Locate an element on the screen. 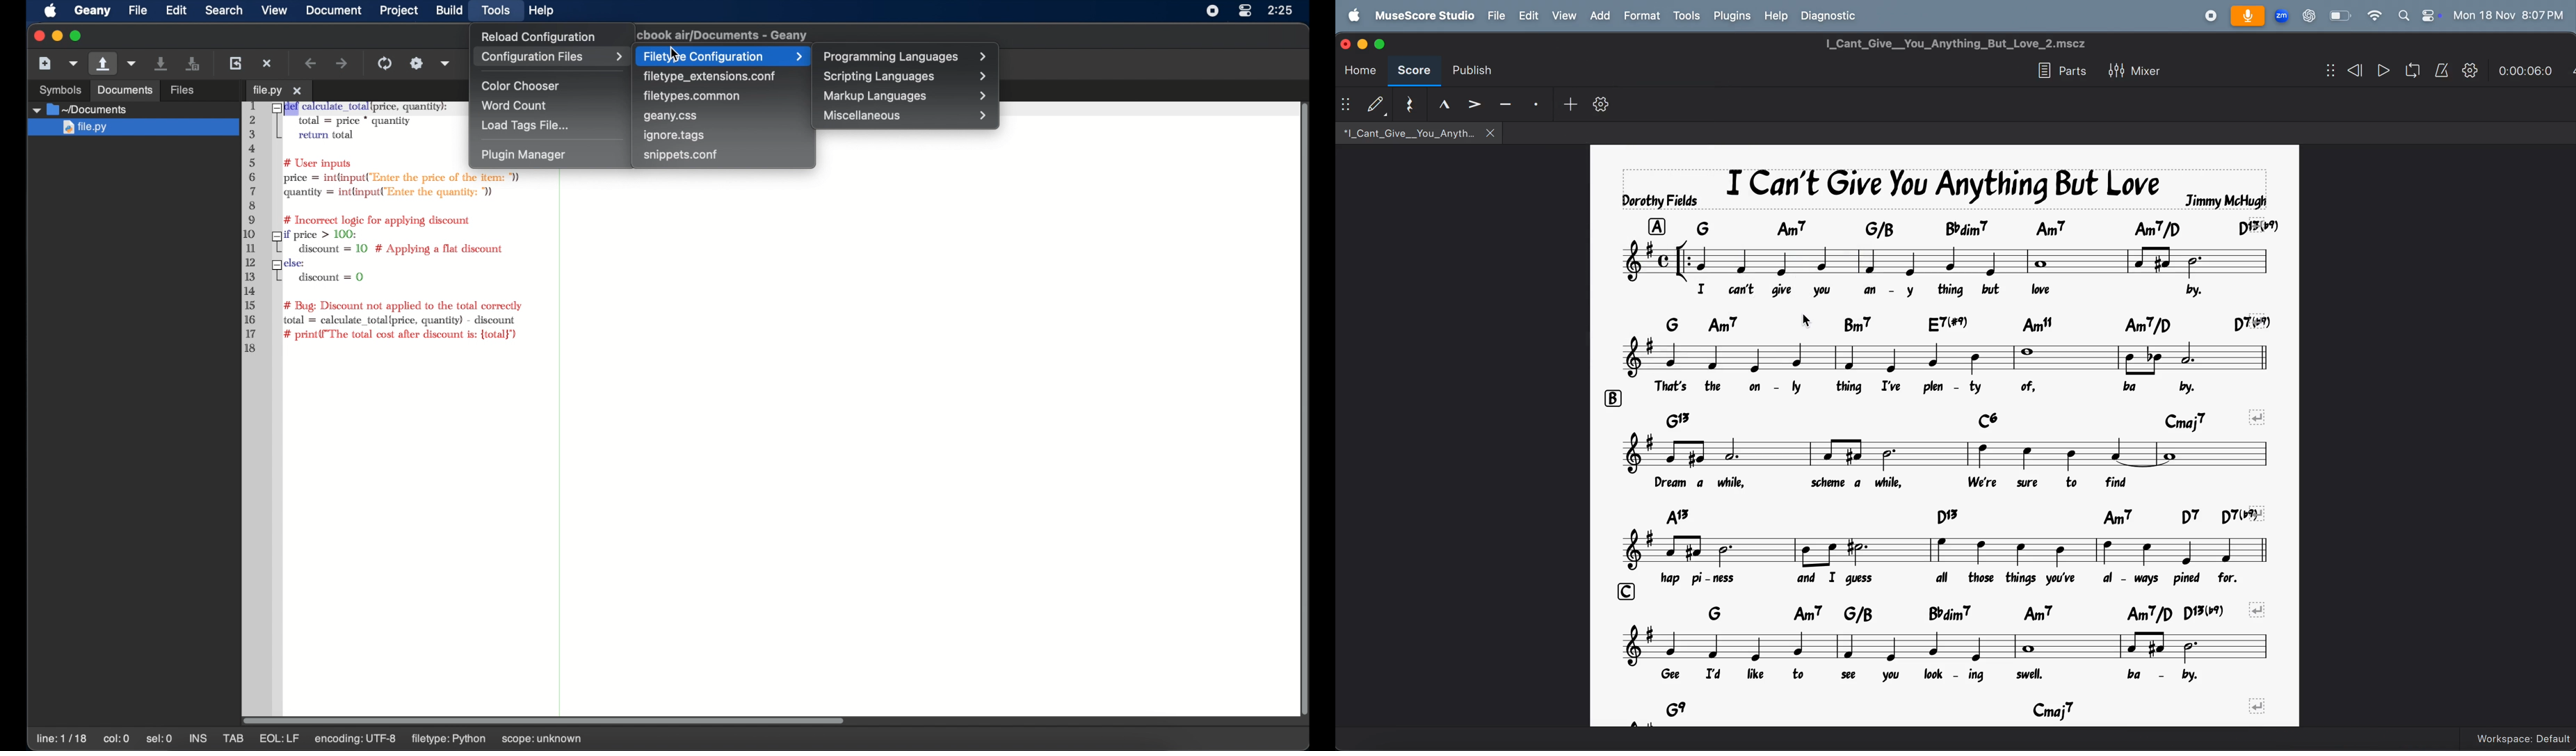 The width and height of the screenshot is (2576, 756). chatgpt is located at coordinates (2309, 16).